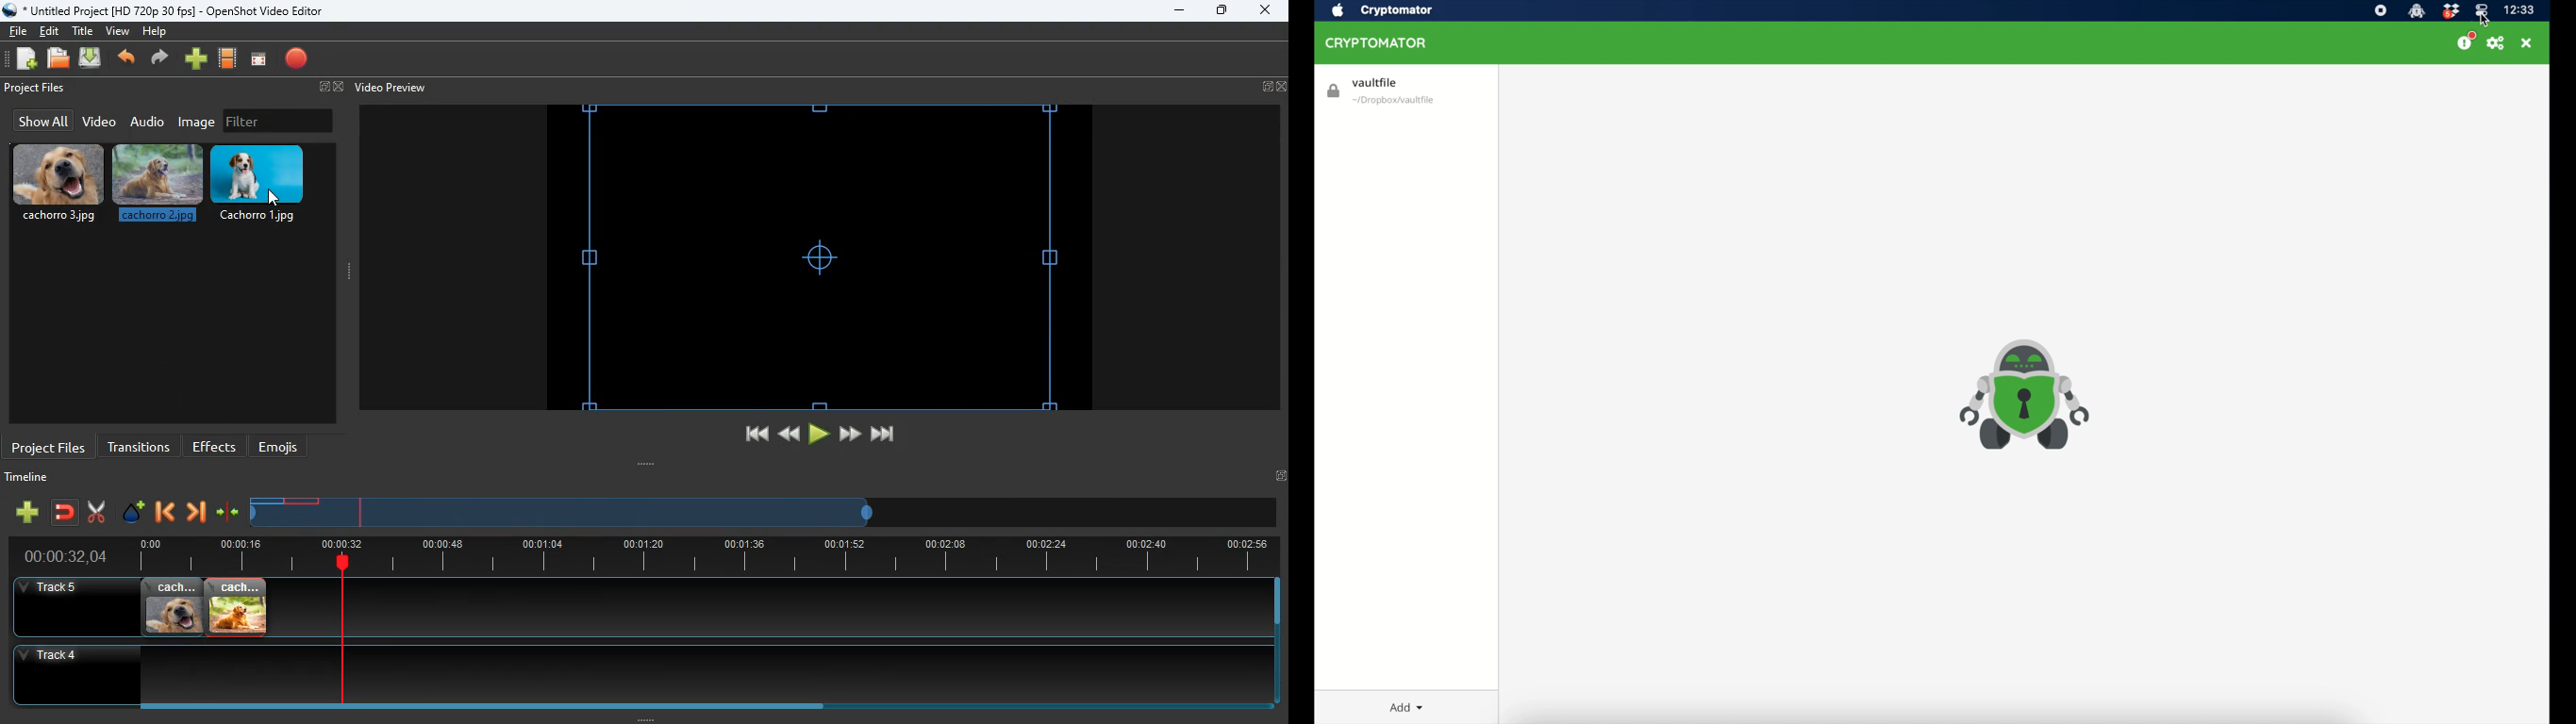 The image size is (2576, 728). I want to click on video preview, so click(389, 88).